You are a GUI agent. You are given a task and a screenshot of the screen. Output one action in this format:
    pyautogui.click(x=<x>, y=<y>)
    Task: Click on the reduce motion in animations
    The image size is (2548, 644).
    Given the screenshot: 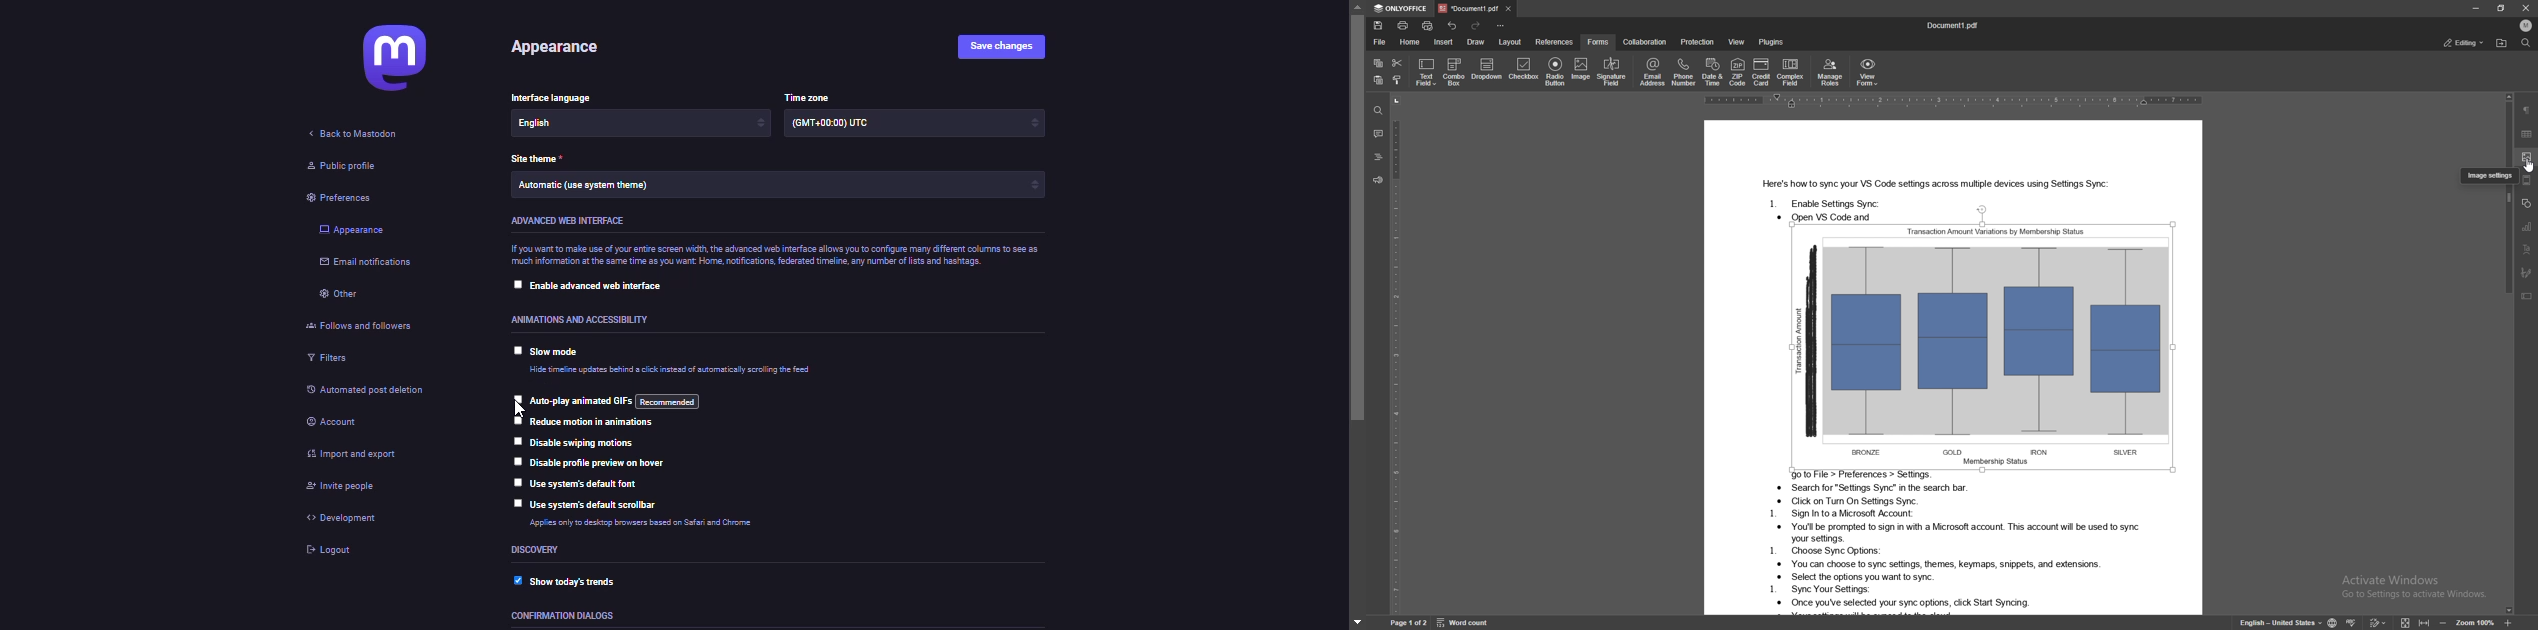 What is the action you would take?
    pyautogui.click(x=599, y=424)
    